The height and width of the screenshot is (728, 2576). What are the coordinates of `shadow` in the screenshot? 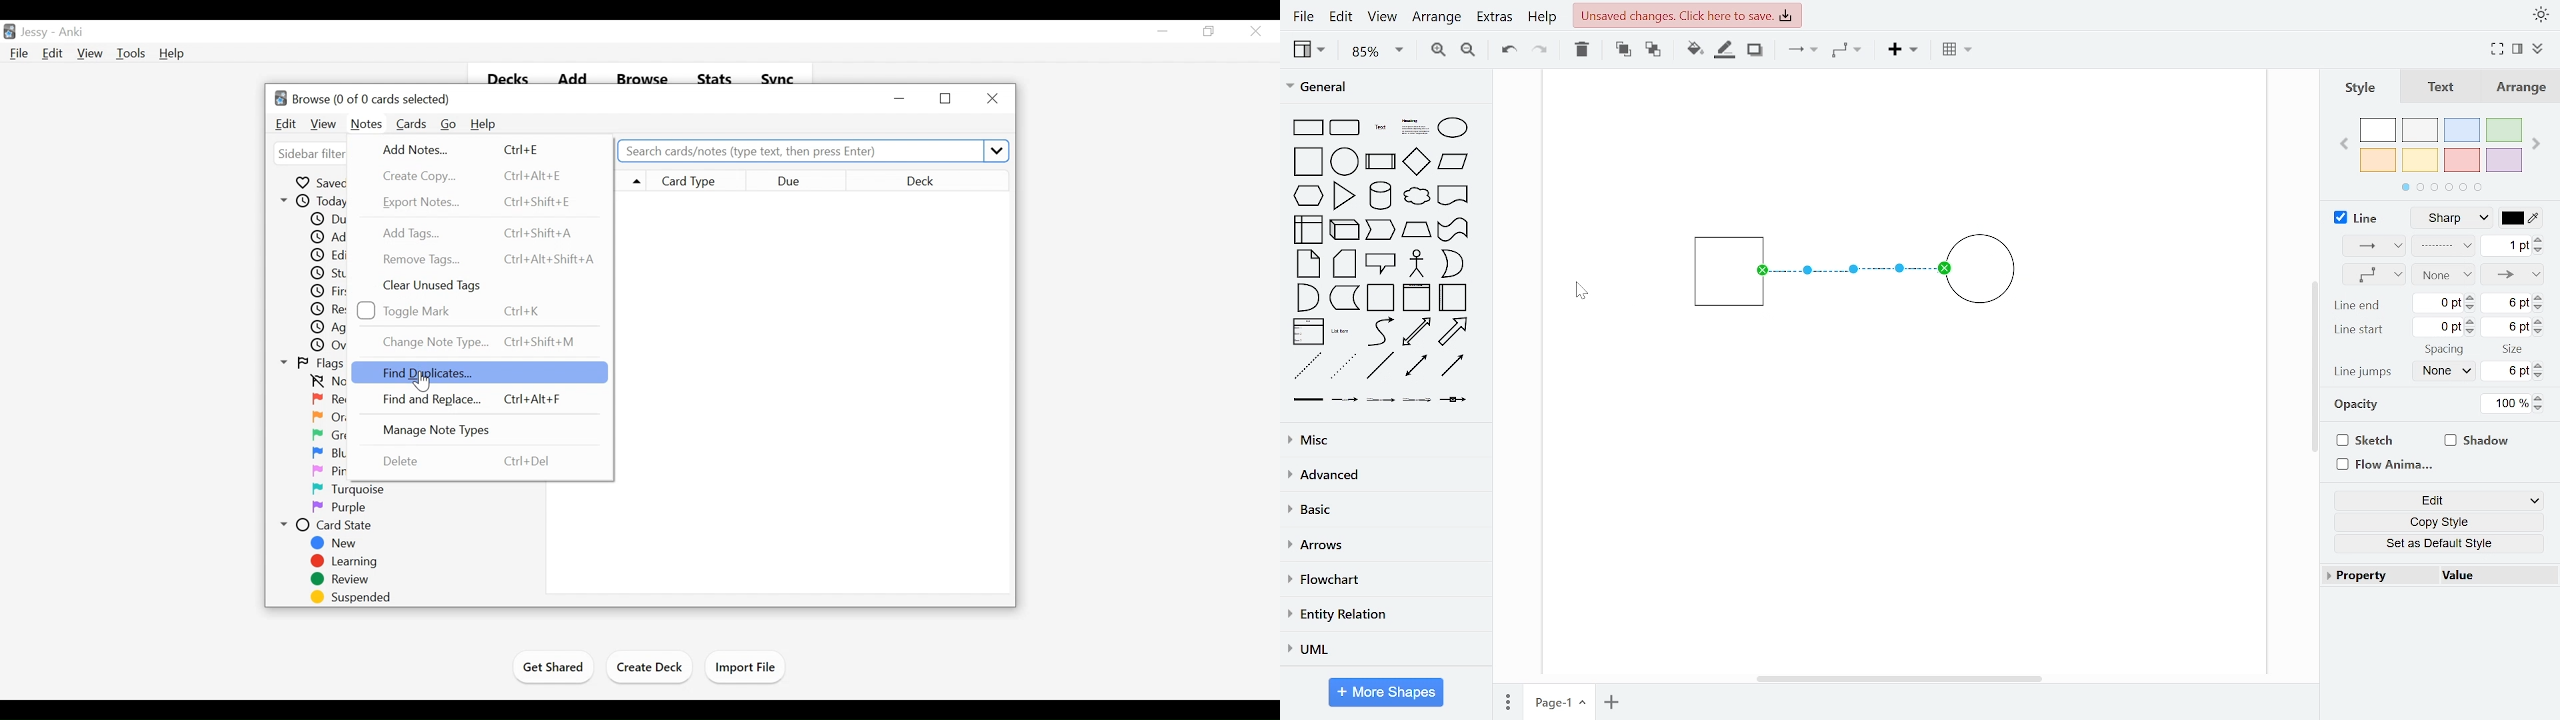 It's located at (1756, 51).